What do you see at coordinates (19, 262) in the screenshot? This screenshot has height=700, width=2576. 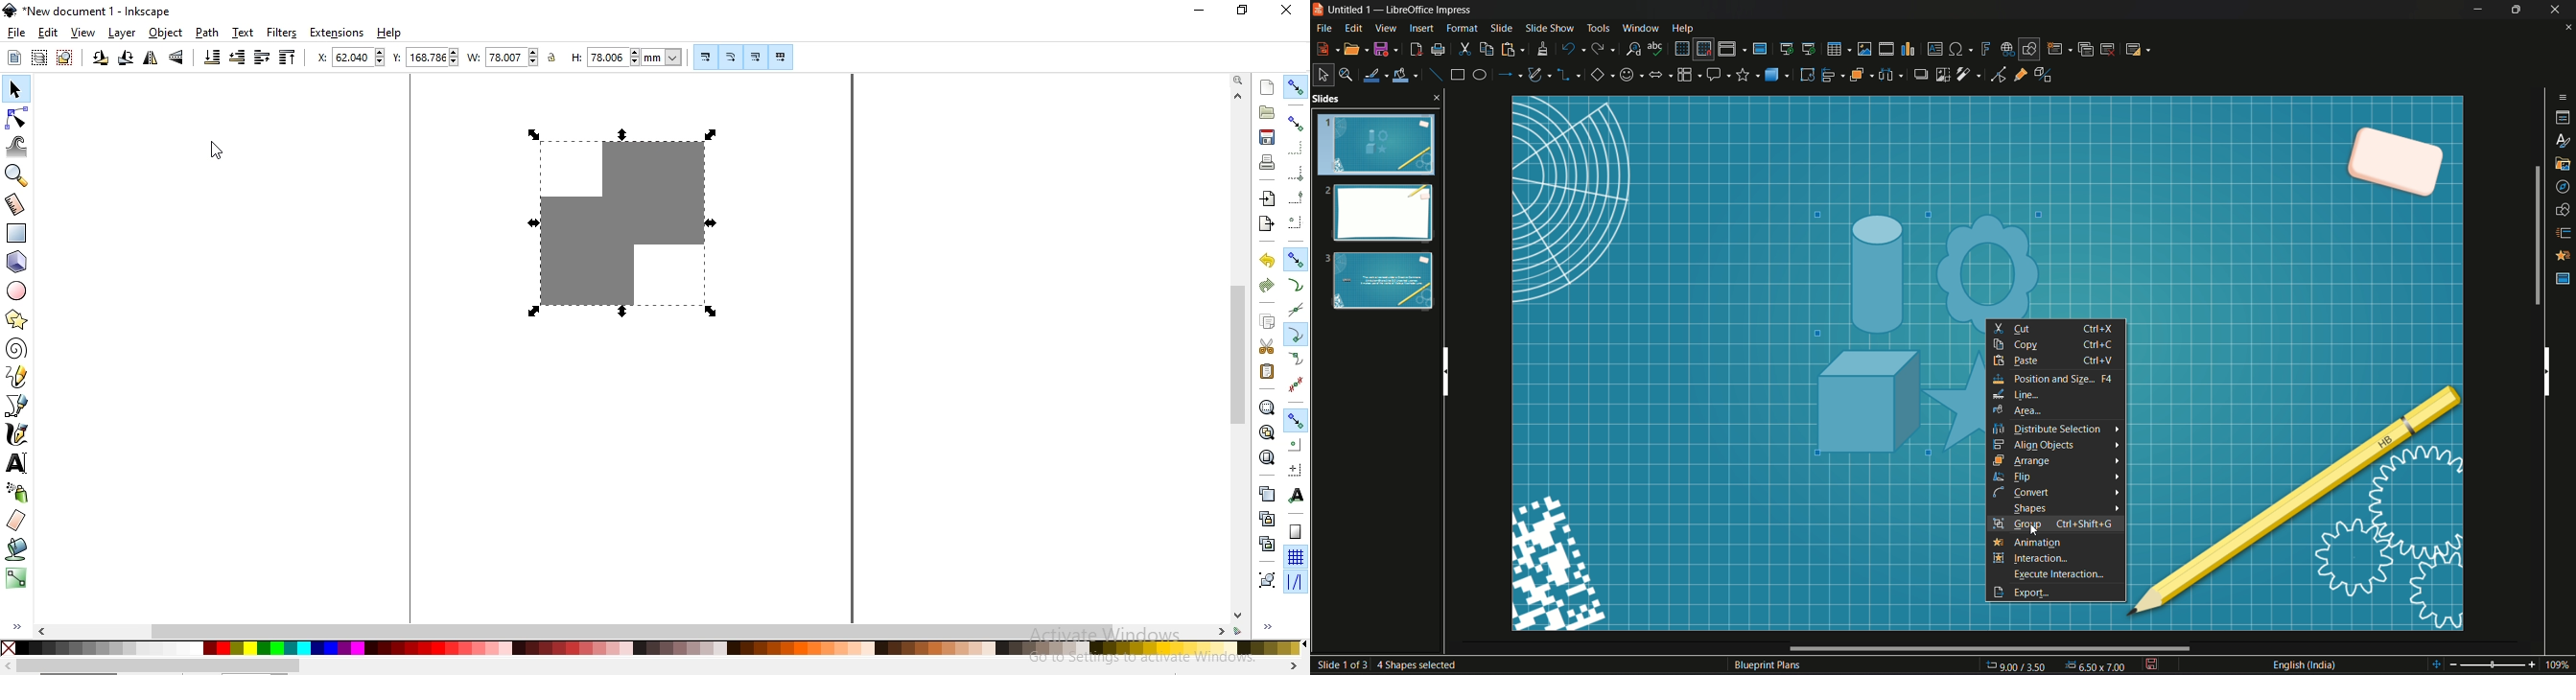 I see `create 3d box` at bounding box center [19, 262].